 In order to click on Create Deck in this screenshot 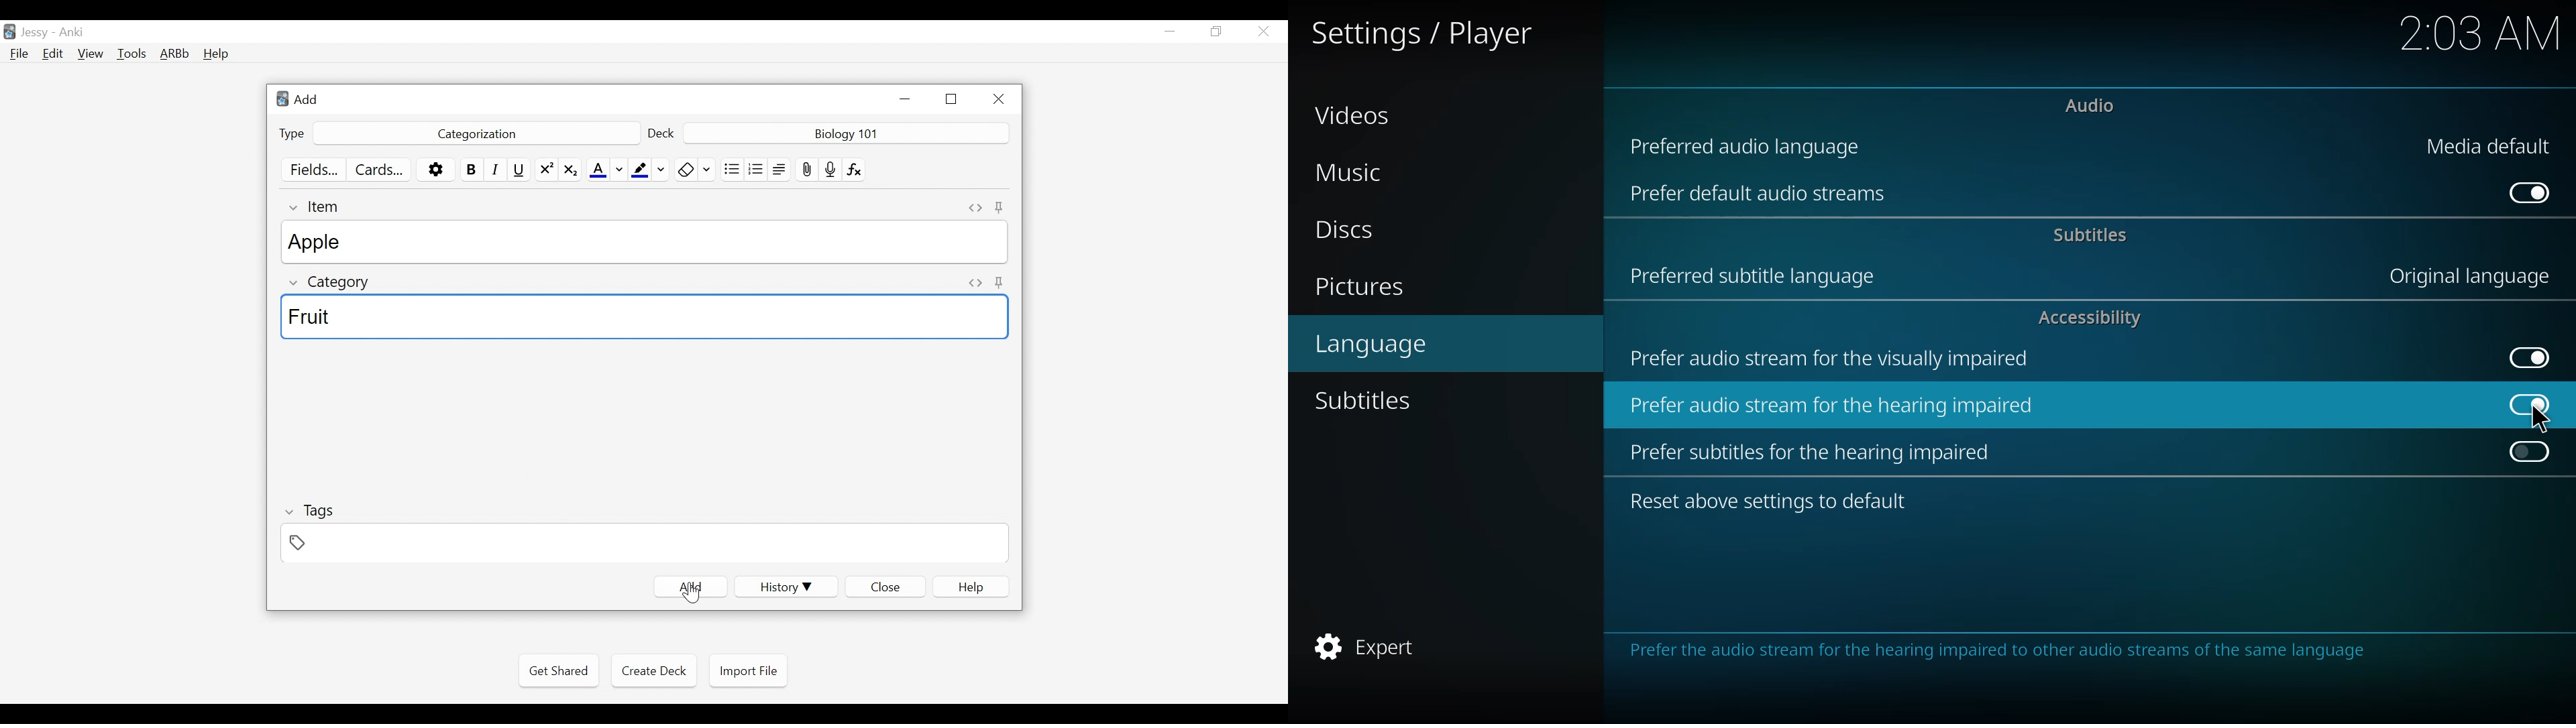, I will do `click(651, 670)`.